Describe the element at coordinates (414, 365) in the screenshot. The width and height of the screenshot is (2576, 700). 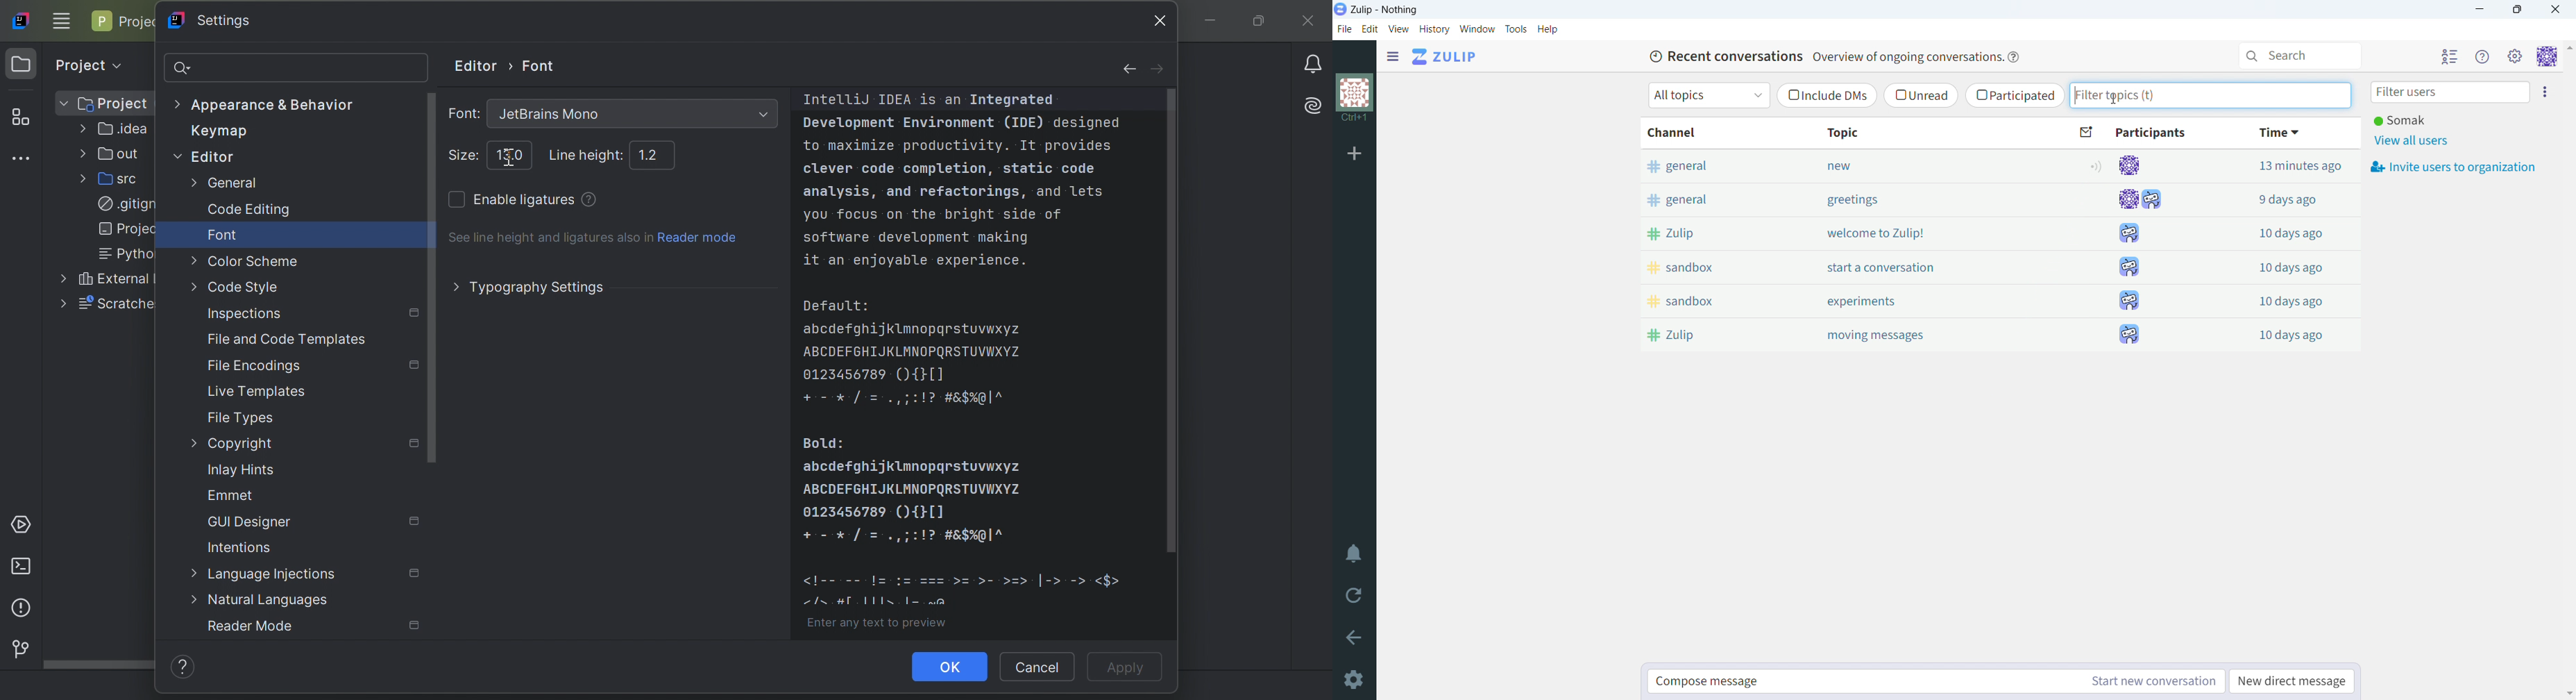
I see `Settings marked with this icon are only applied to the current project. Non-marked settings are applied to all projects.` at that location.